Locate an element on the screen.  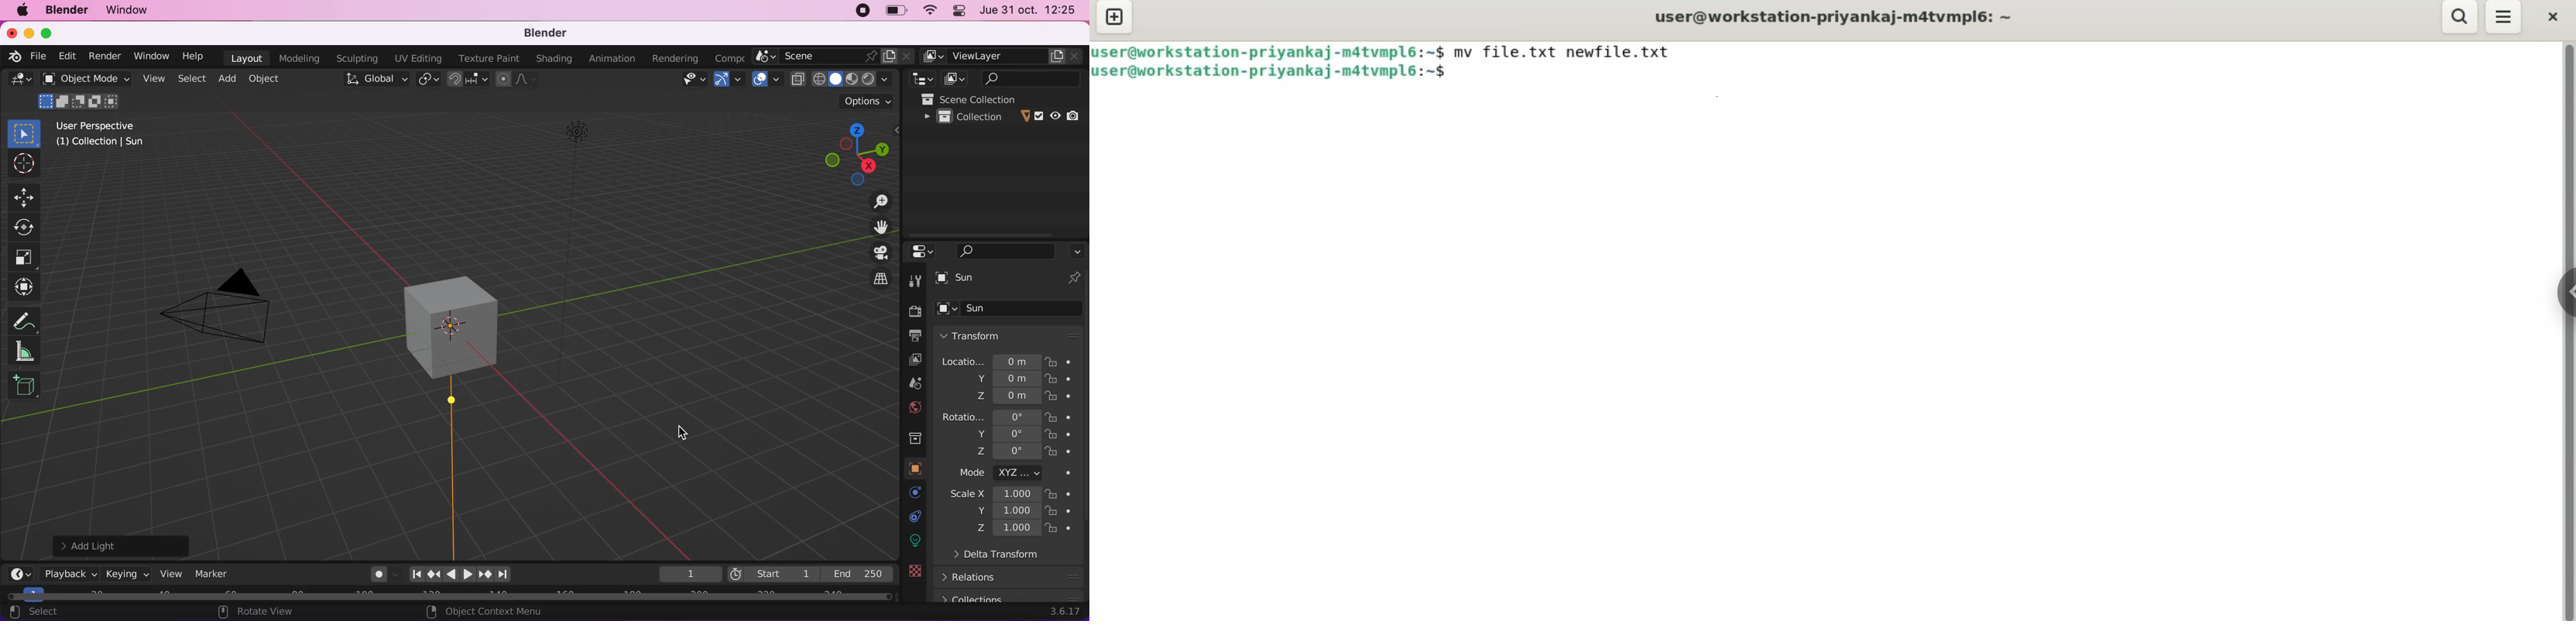
view is located at coordinates (155, 78).